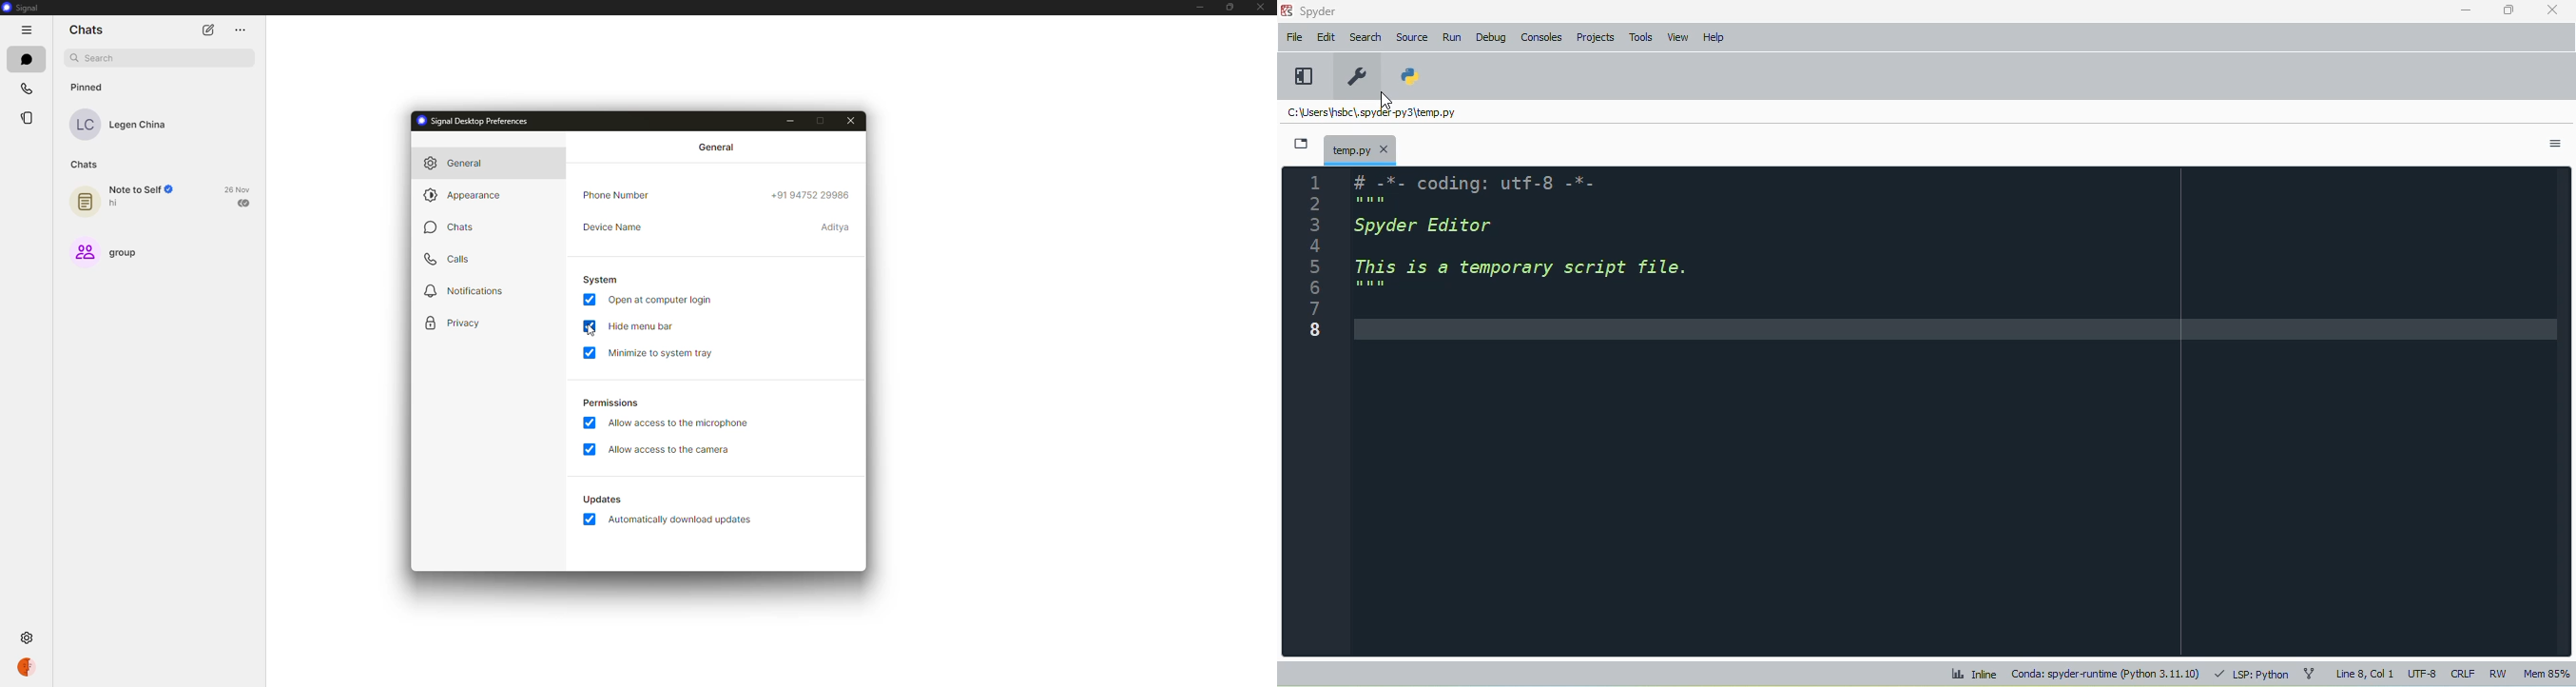 The image size is (2576, 700). I want to click on note to self, so click(124, 196).